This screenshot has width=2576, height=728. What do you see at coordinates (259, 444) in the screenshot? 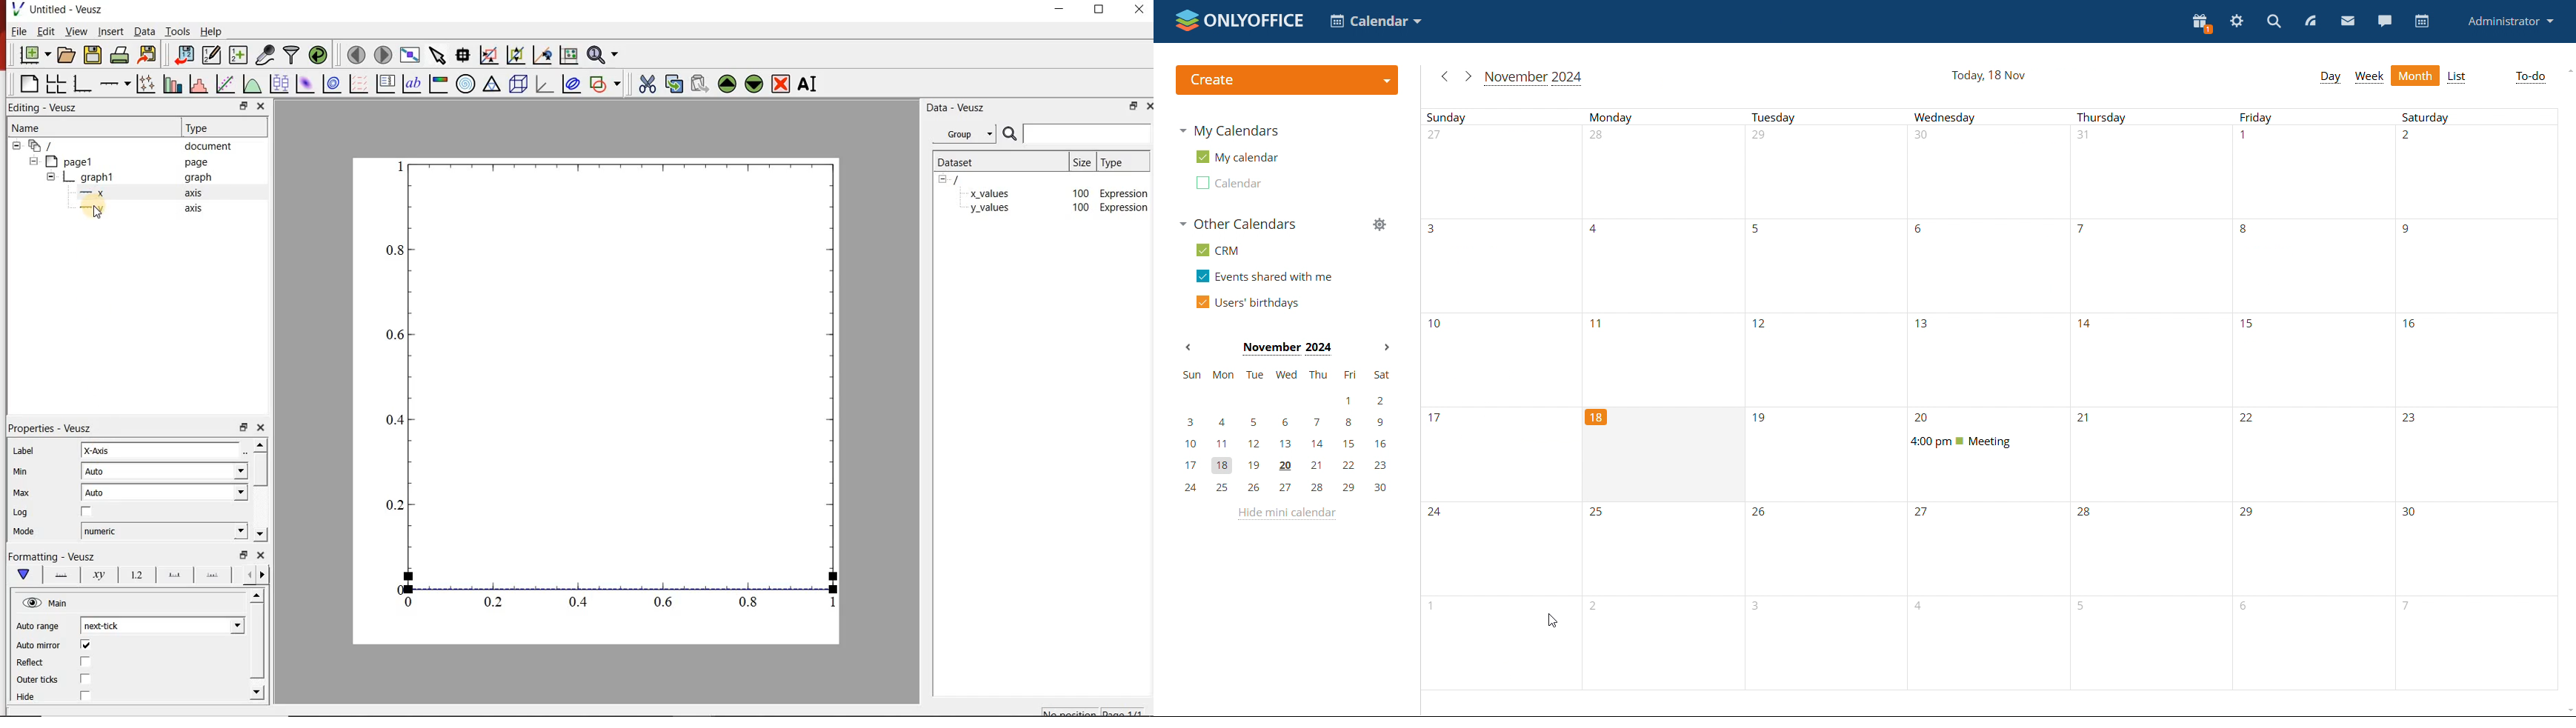
I see `move up` at bounding box center [259, 444].